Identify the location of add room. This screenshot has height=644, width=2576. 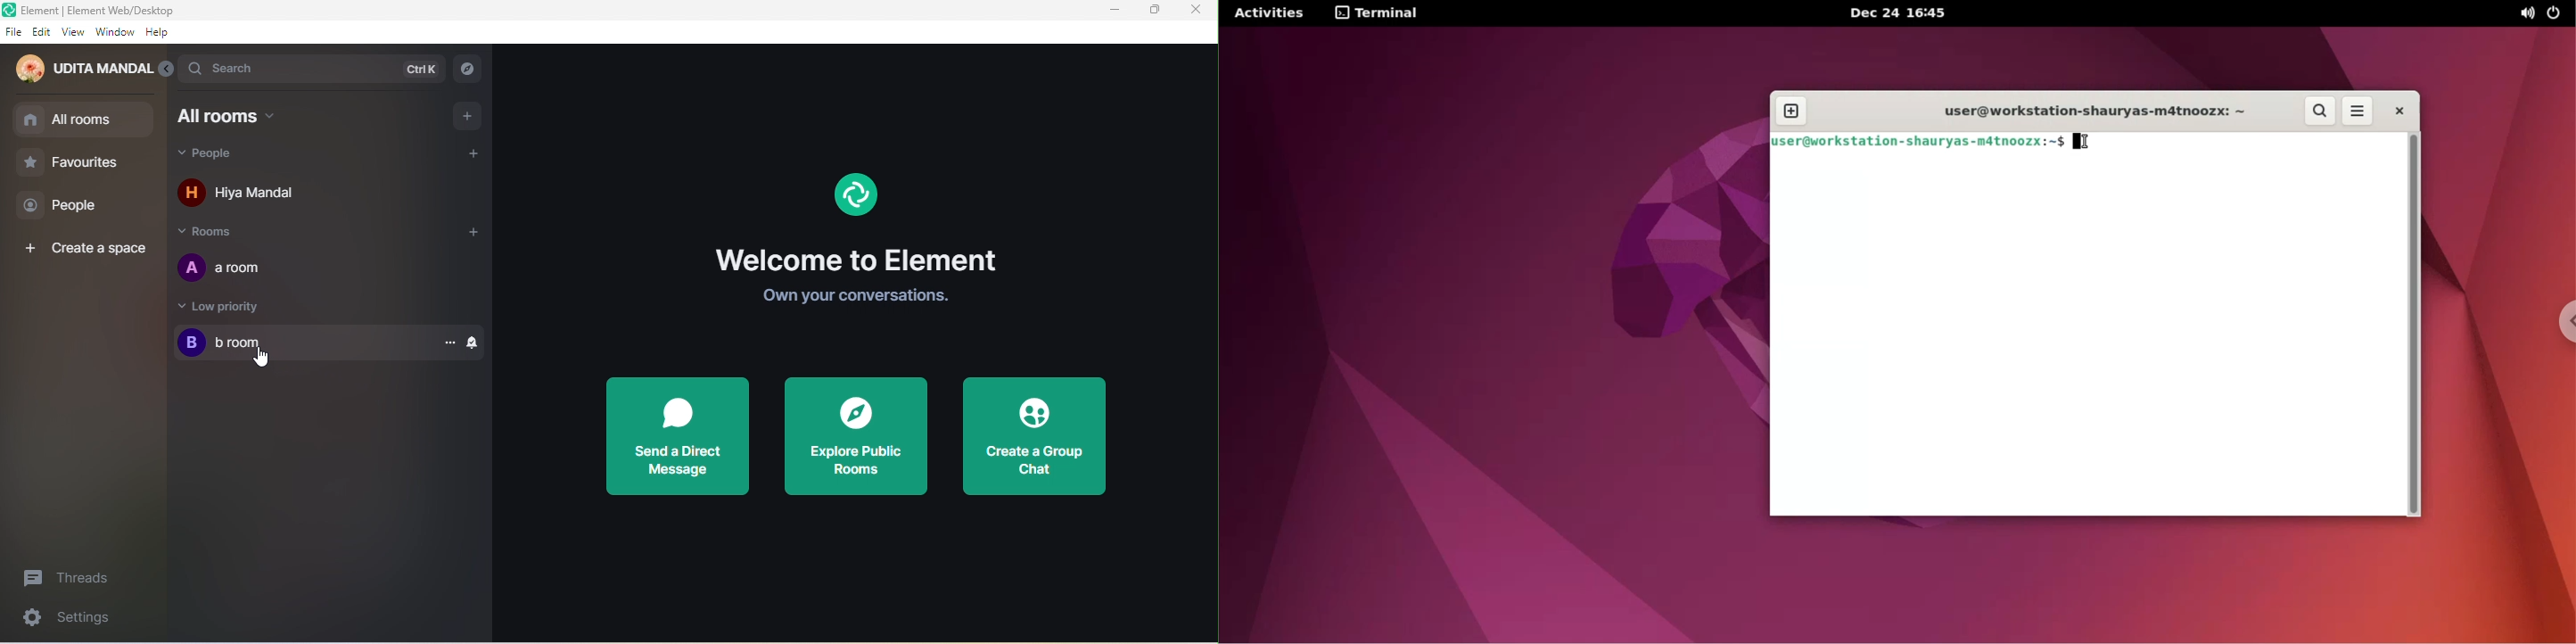
(478, 237).